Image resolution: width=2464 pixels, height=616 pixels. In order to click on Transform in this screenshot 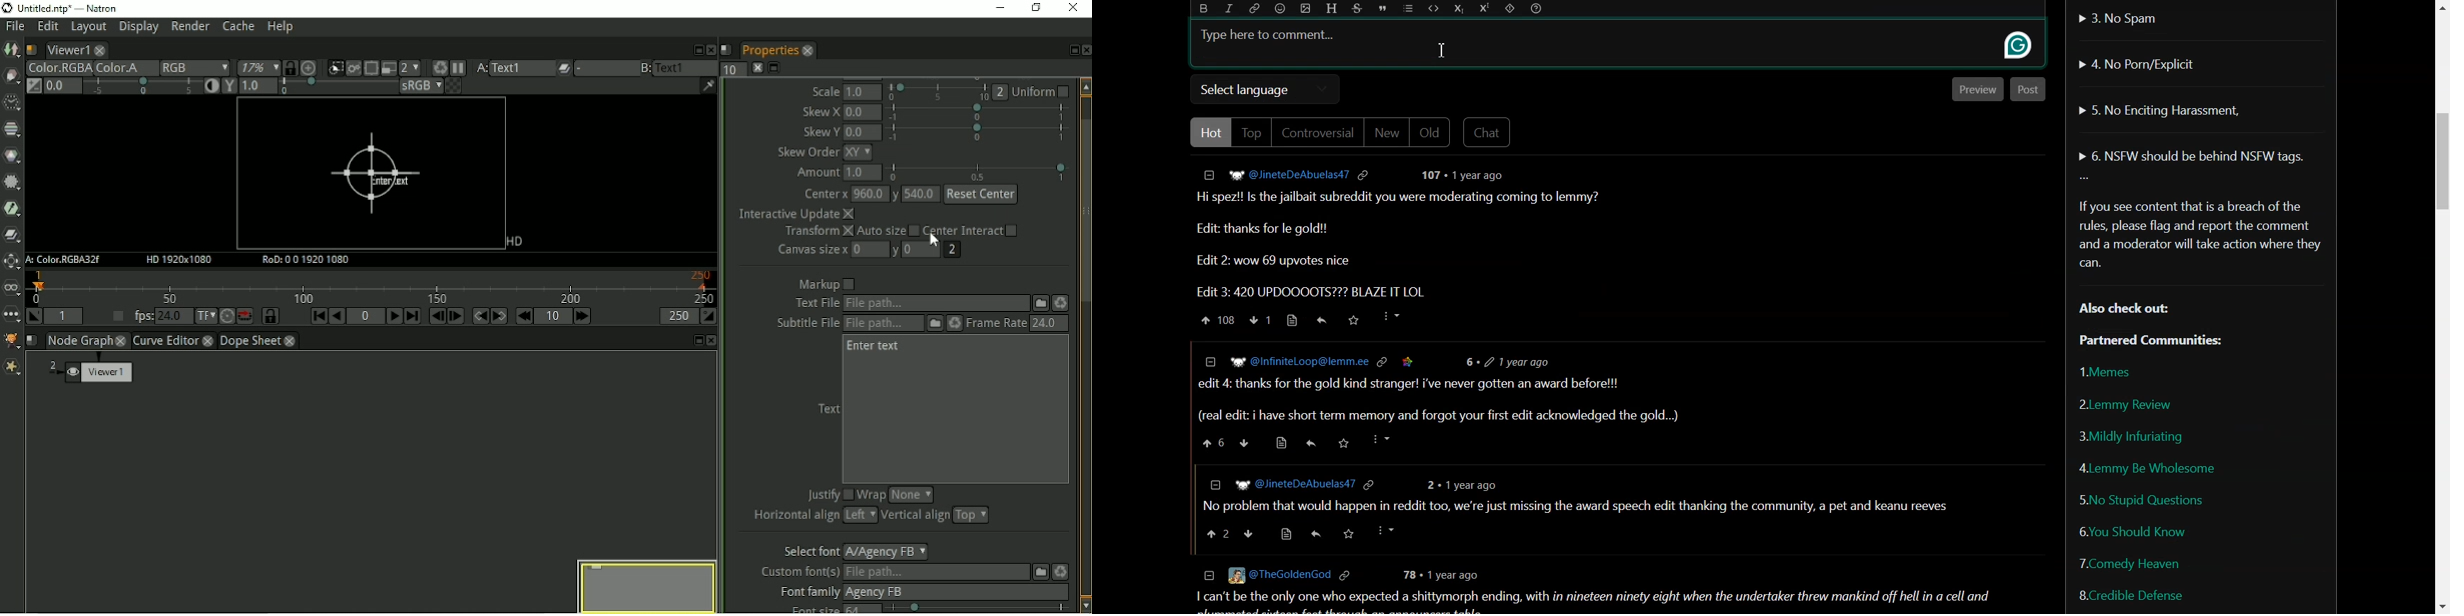, I will do `click(11, 262)`.